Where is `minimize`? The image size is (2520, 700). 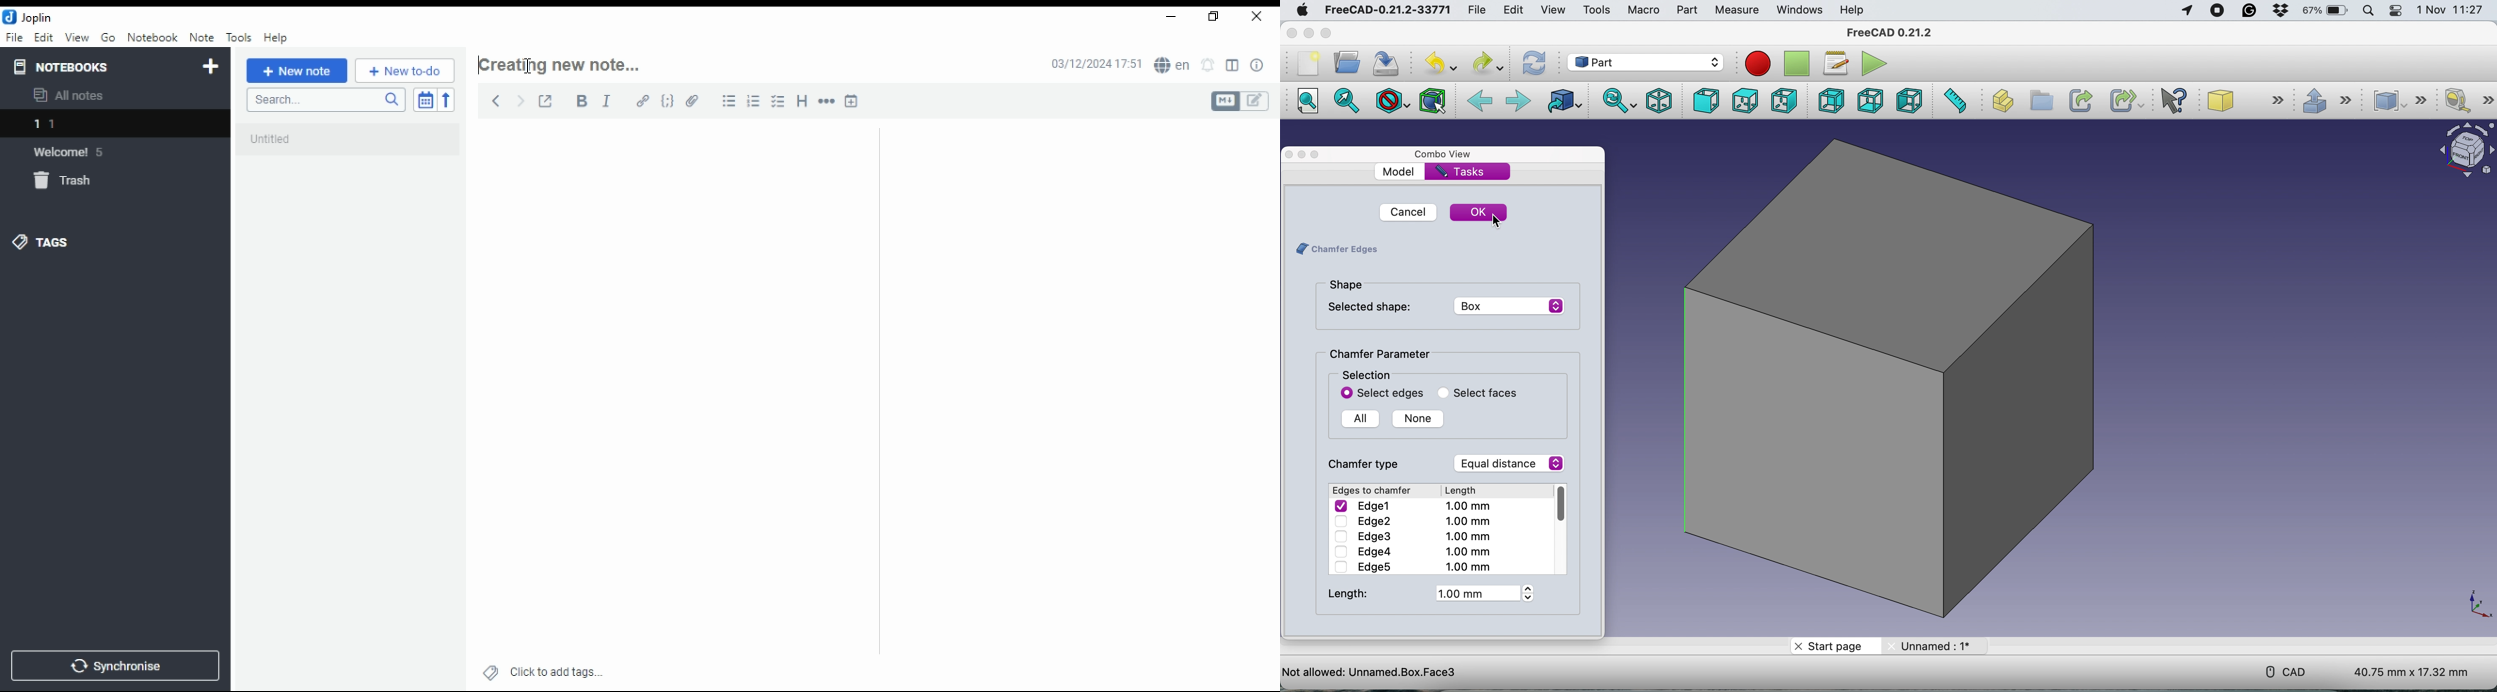 minimize is located at coordinates (1172, 15).